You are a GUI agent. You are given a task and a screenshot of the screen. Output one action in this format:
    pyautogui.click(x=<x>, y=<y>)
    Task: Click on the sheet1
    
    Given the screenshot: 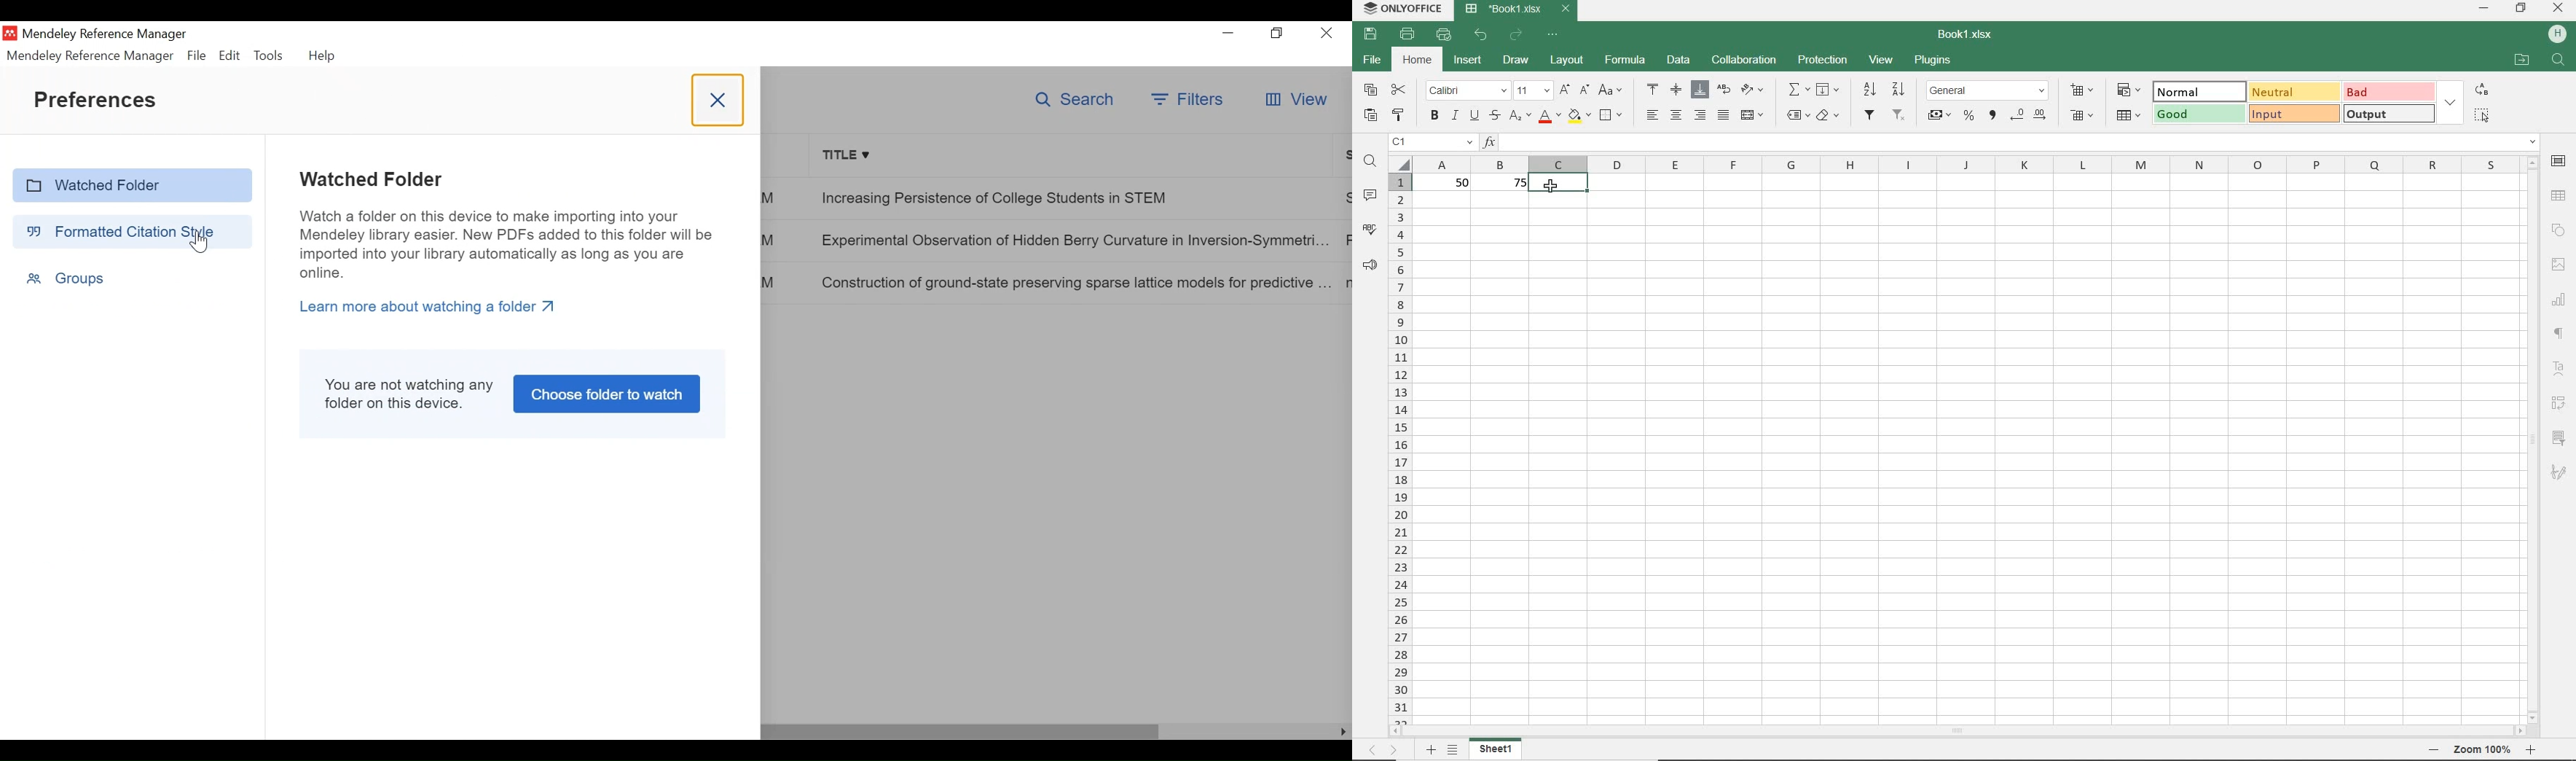 What is the action you would take?
    pyautogui.click(x=1499, y=749)
    